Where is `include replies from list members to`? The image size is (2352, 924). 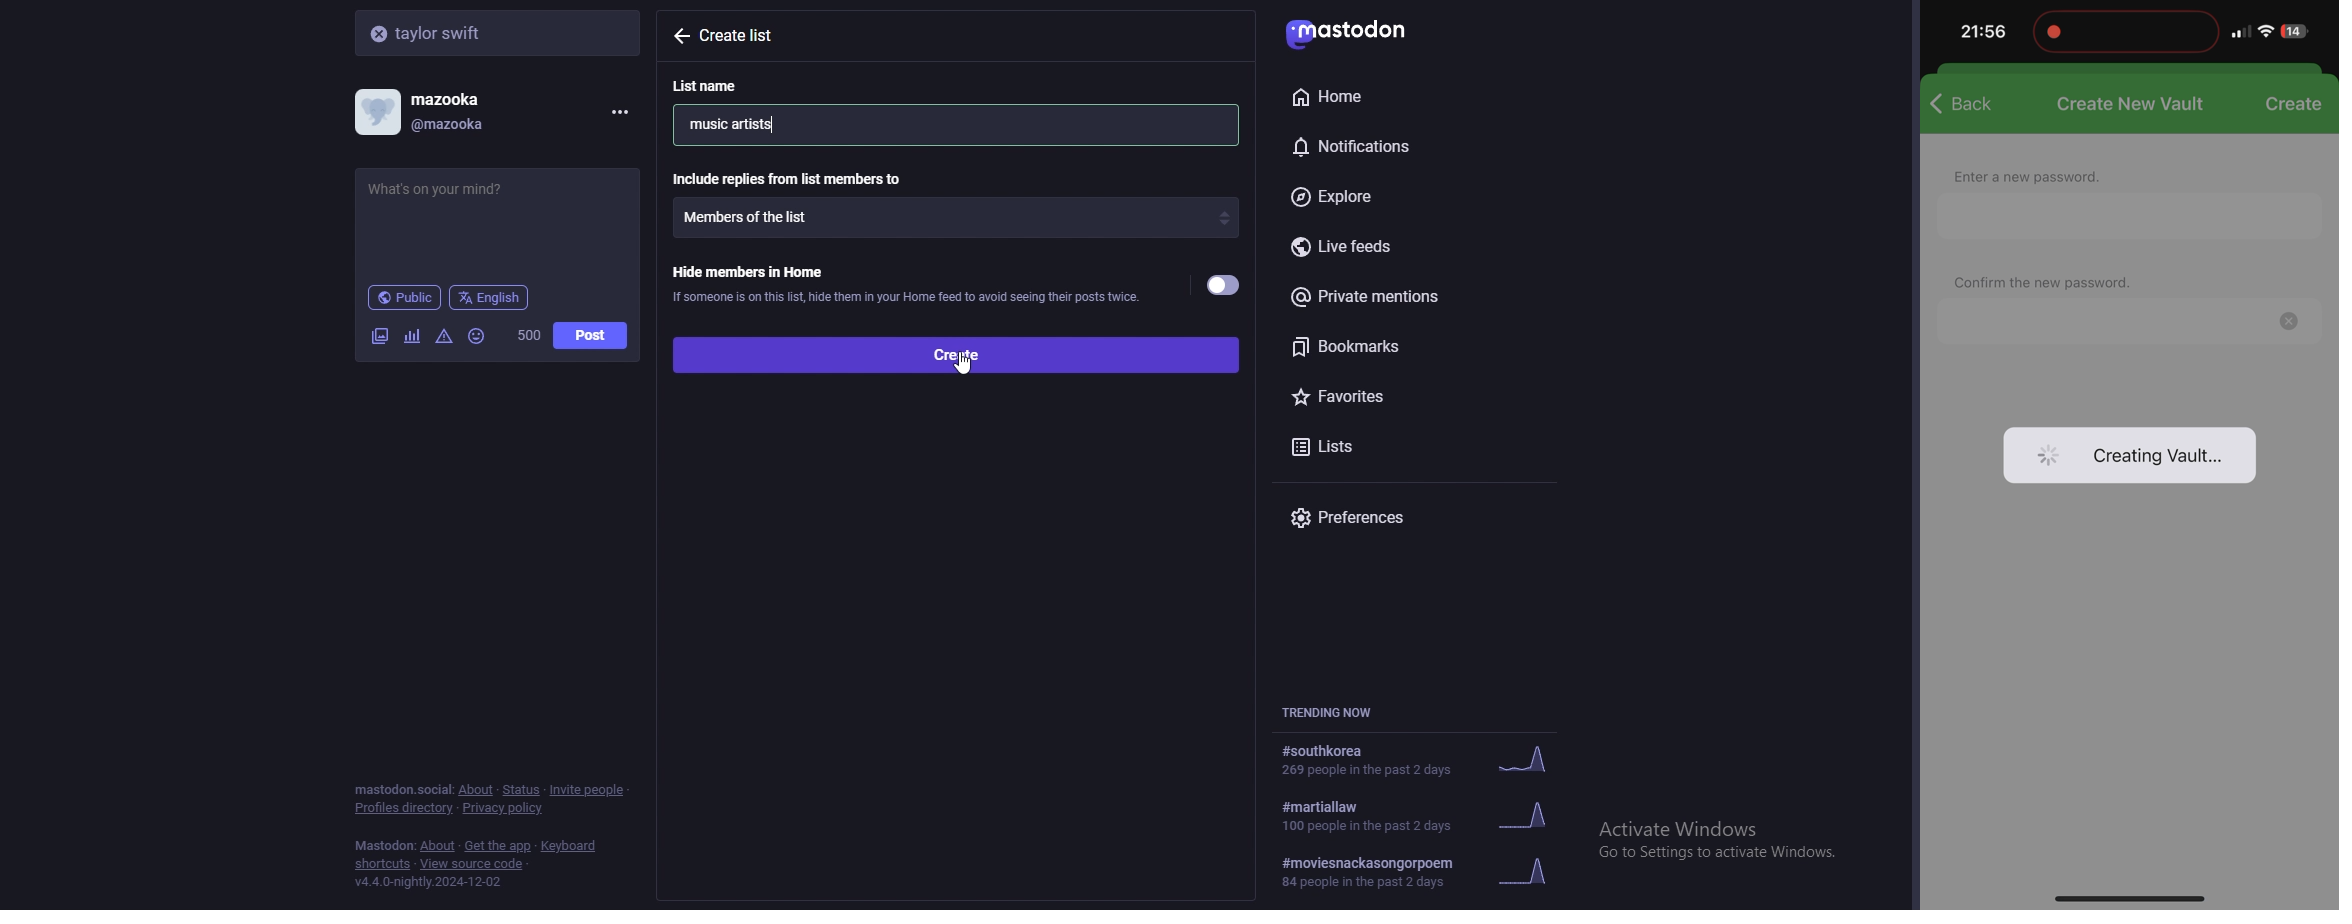 include replies from list members to is located at coordinates (791, 178).